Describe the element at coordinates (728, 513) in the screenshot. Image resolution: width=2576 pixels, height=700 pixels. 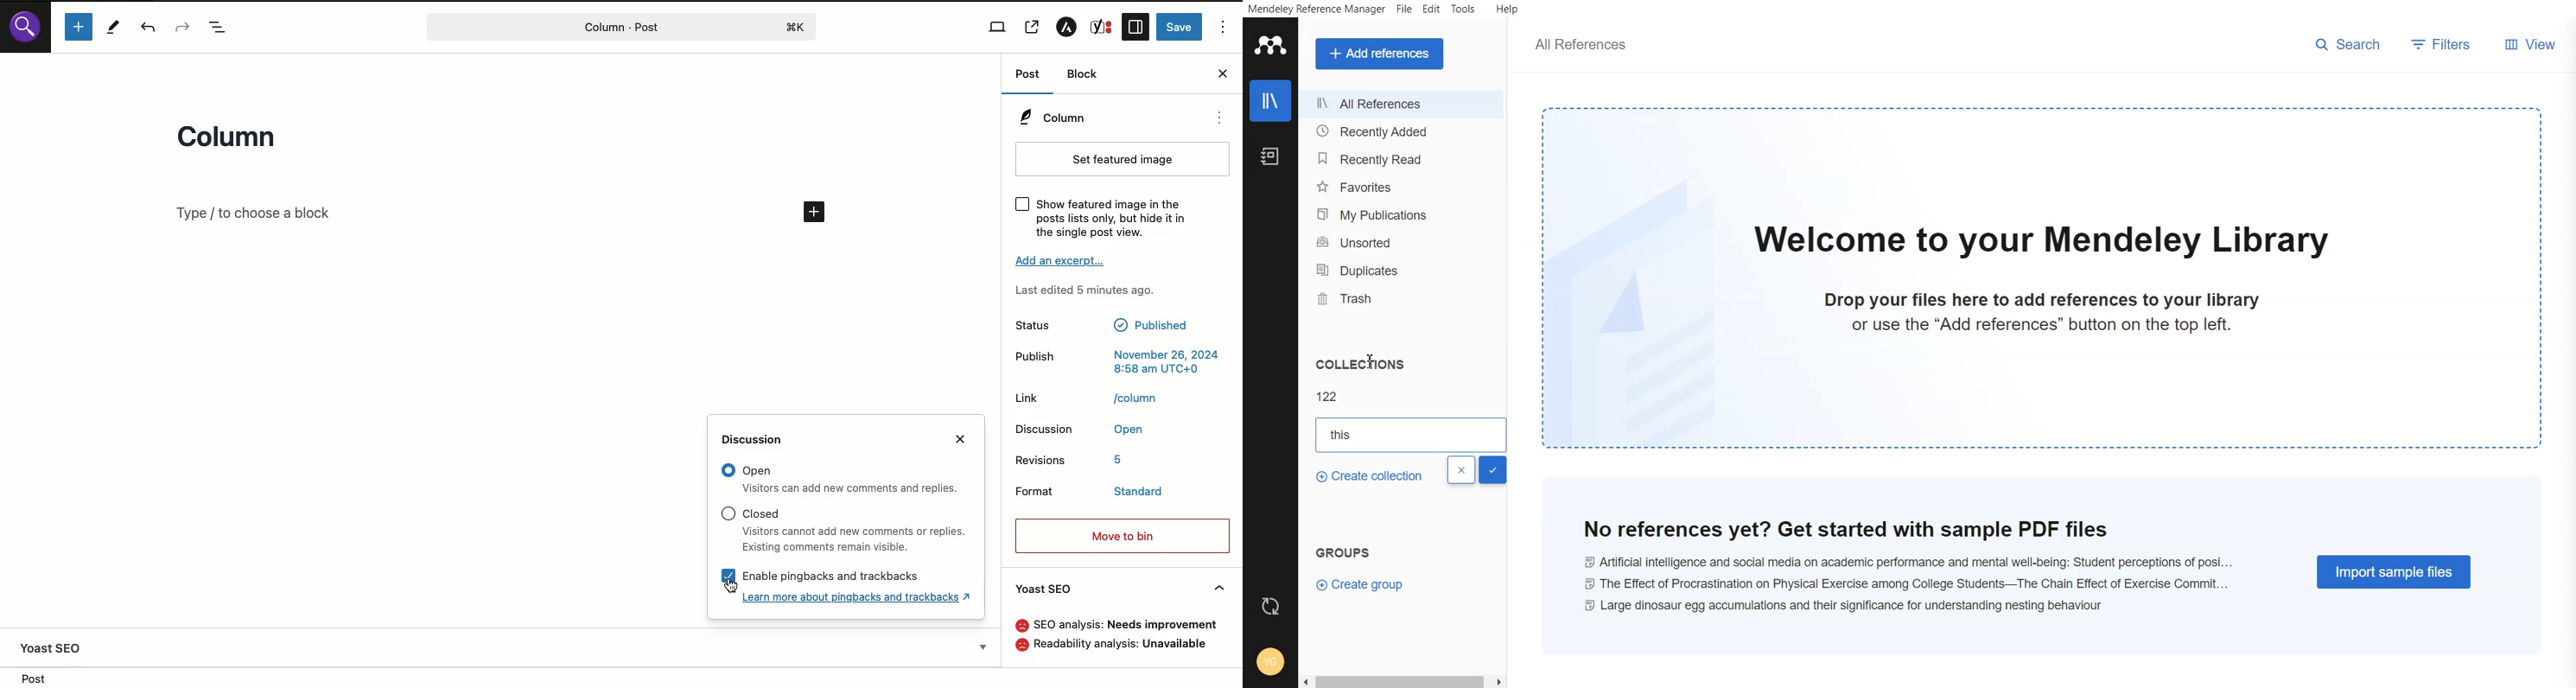
I see `Checkbox ` at that location.